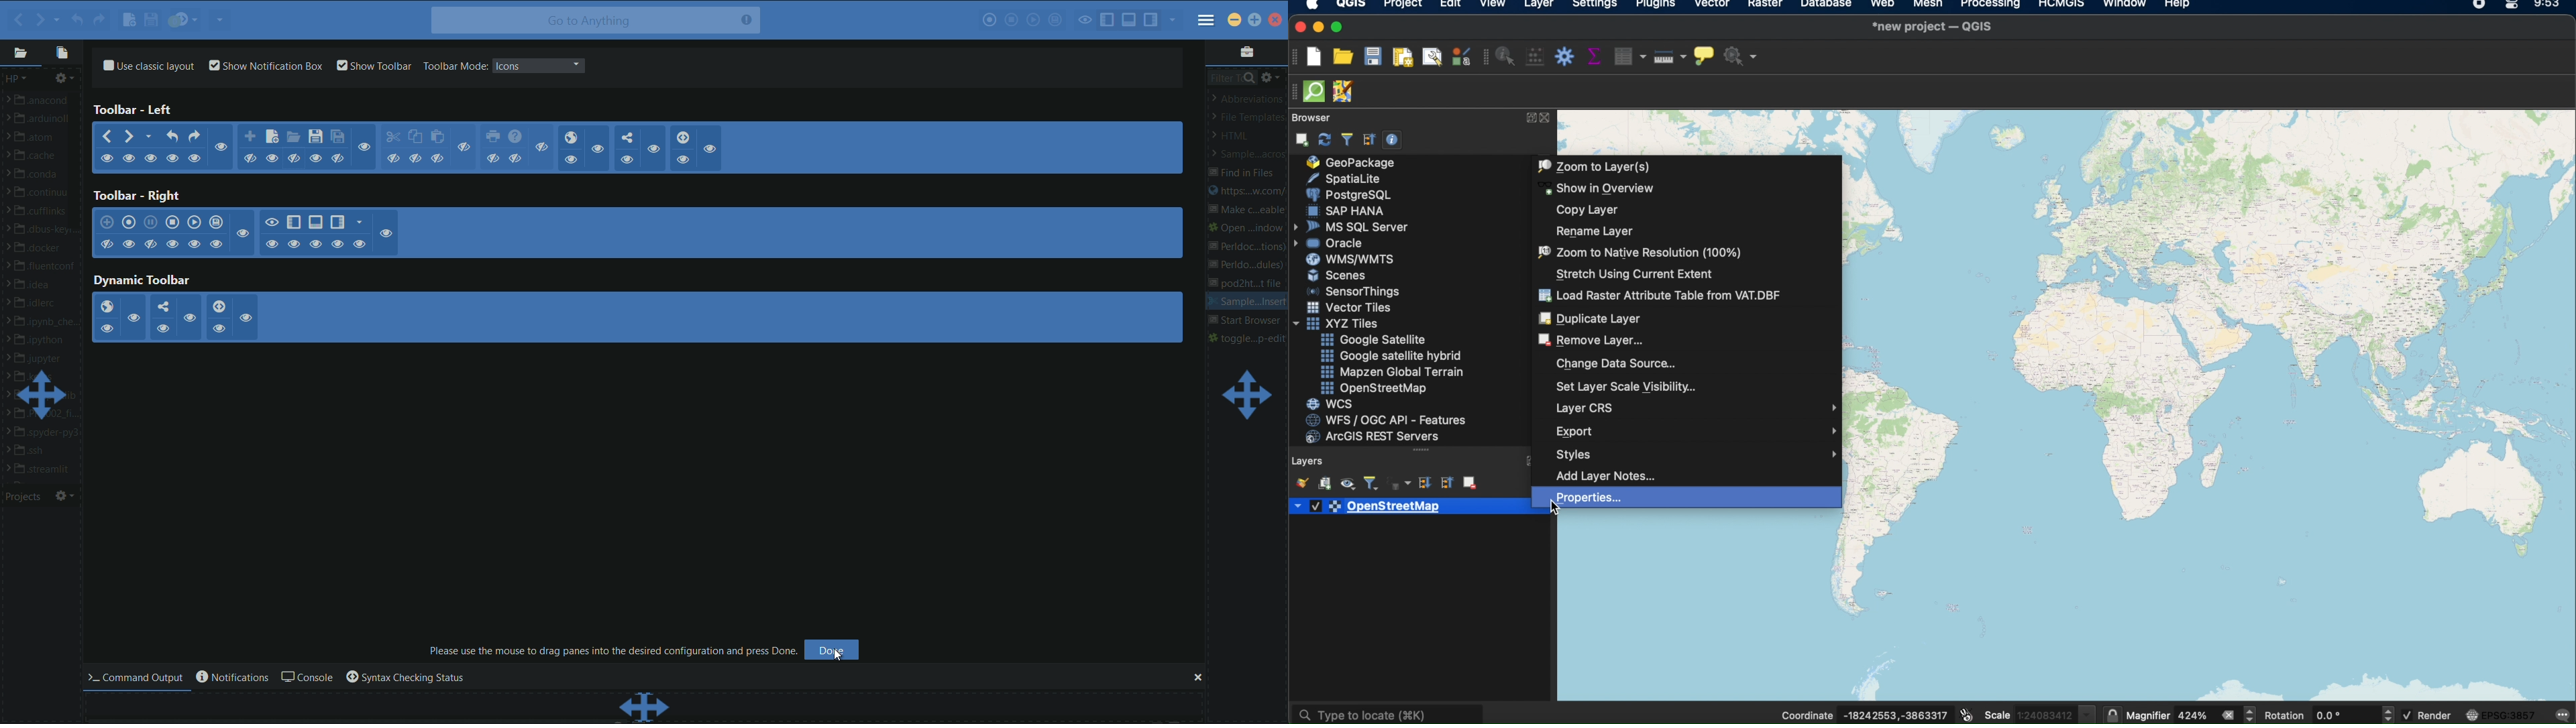 Image resolution: width=2576 pixels, height=728 pixels. Describe the element at coordinates (1300, 482) in the screenshot. I see `open the layer styling panel` at that location.